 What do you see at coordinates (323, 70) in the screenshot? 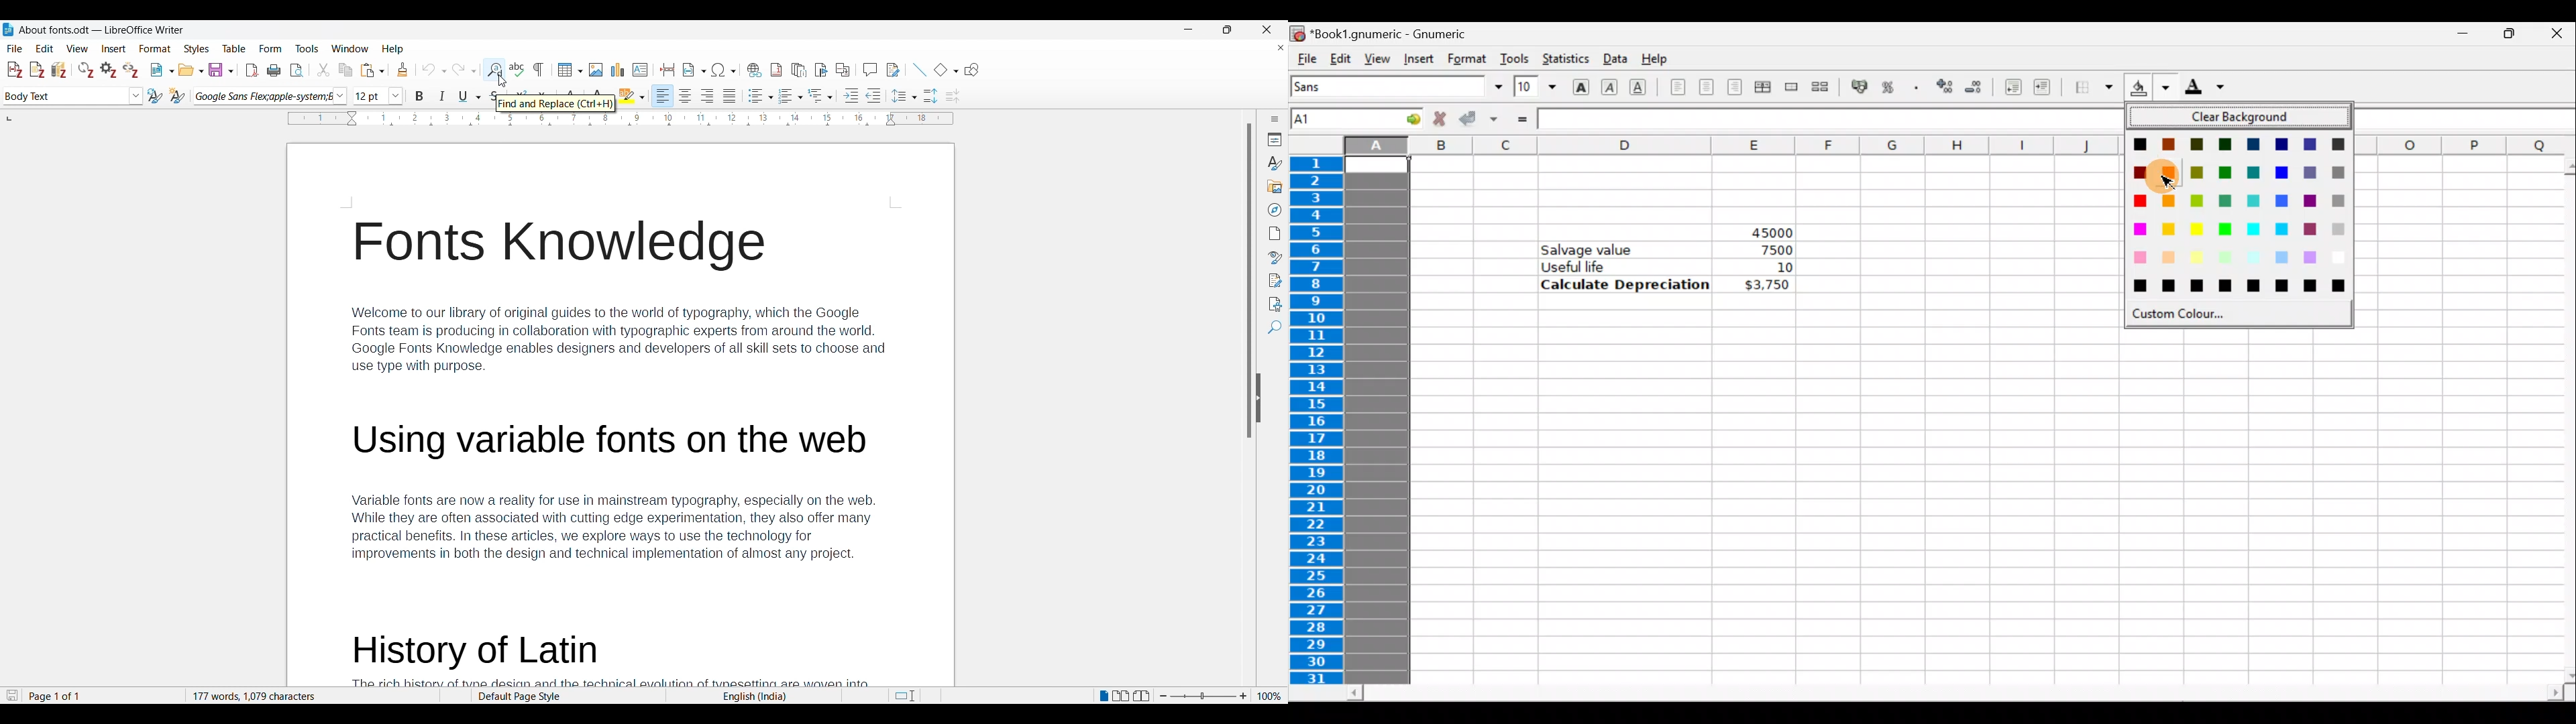
I see `Cut` at bounding box center [323, 70].